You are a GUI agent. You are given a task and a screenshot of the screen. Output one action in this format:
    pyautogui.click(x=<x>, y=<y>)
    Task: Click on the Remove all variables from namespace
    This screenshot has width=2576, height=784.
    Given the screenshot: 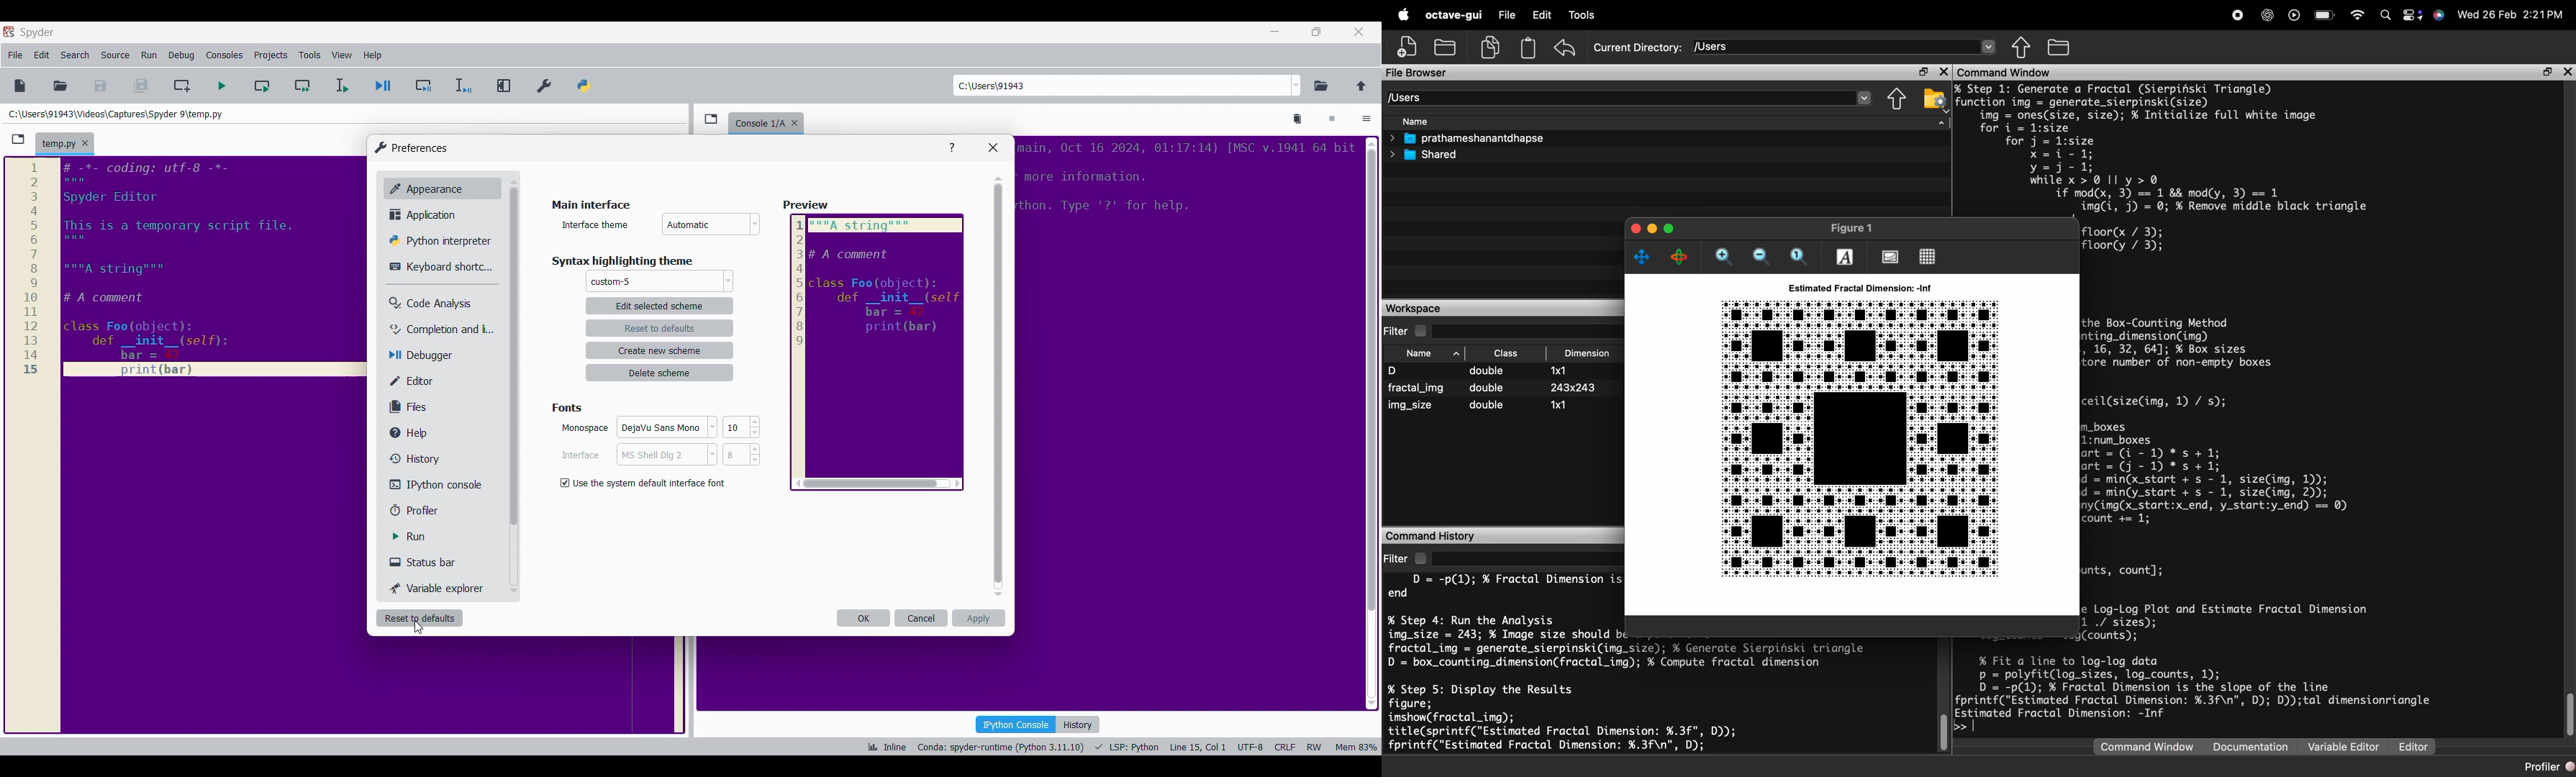 What is the action you would take?
    pyautogui.click(x=1297, y=120)
    